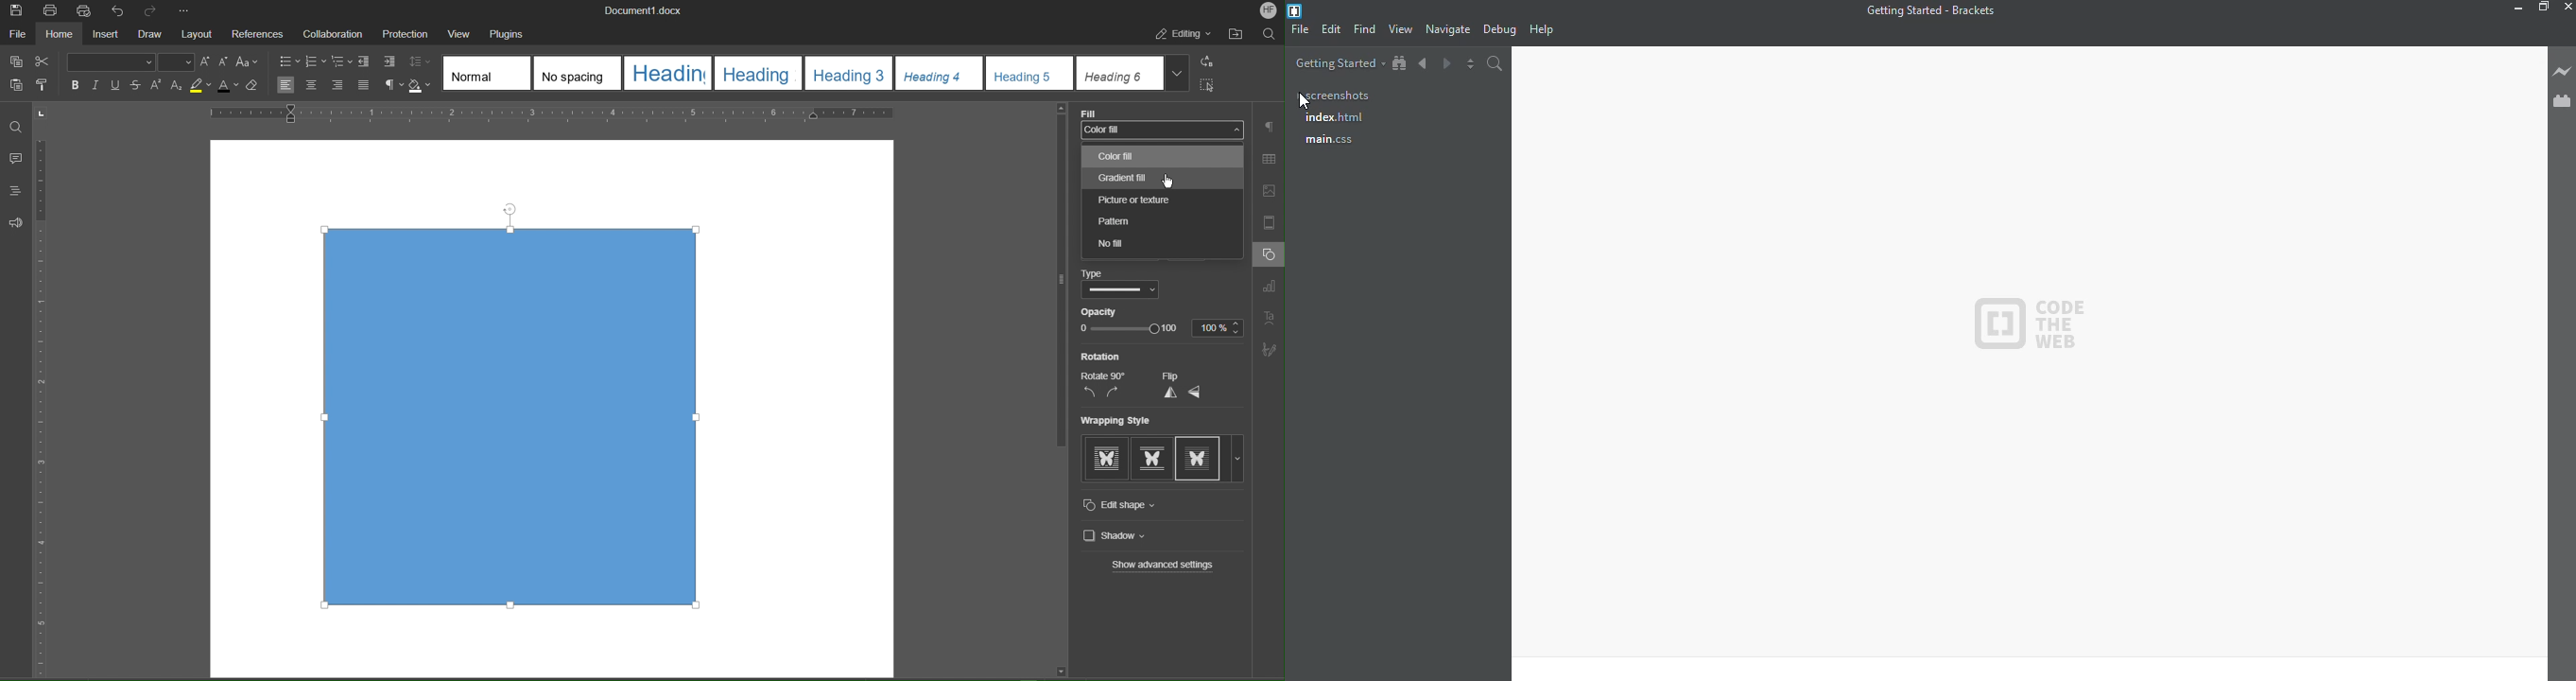 The image size is (2576, 700). Describe the element at coordinates (1119, 393) in the screenshot. I see `Rotate CW` at that location.